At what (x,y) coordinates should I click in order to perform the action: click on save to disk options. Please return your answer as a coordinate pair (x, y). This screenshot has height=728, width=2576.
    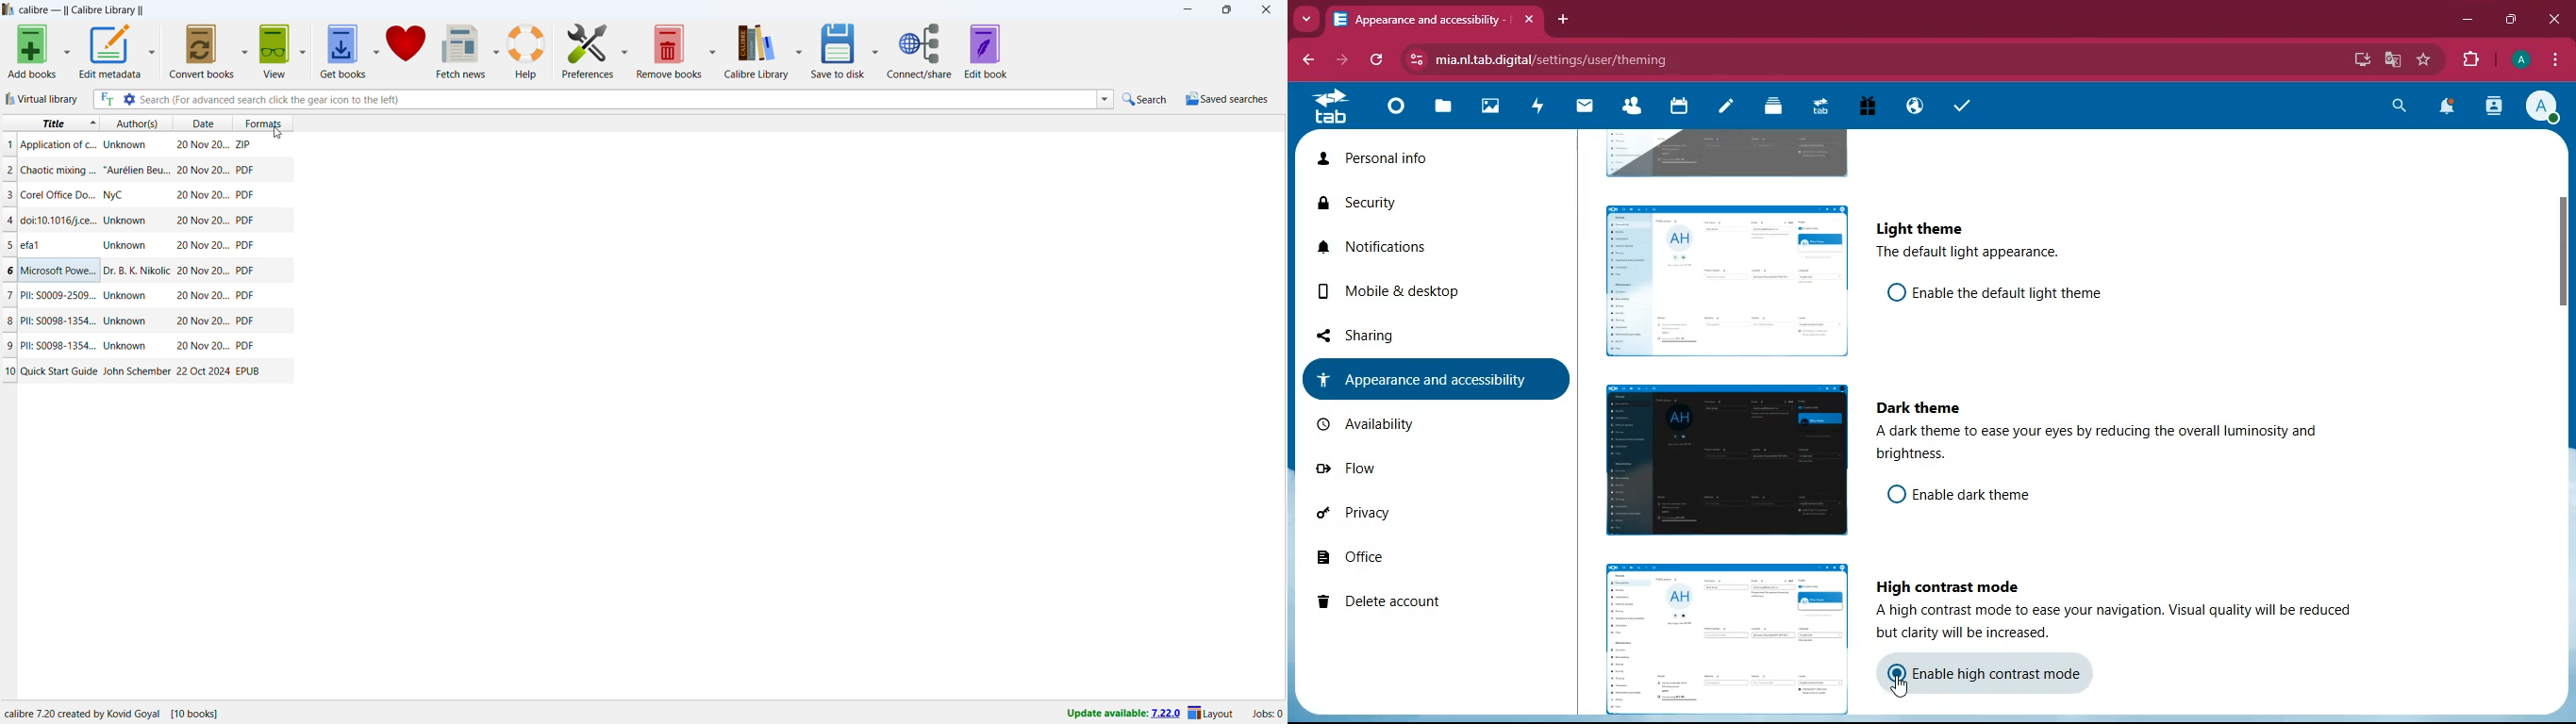
    Looking at the image, I should click on (875, 52).